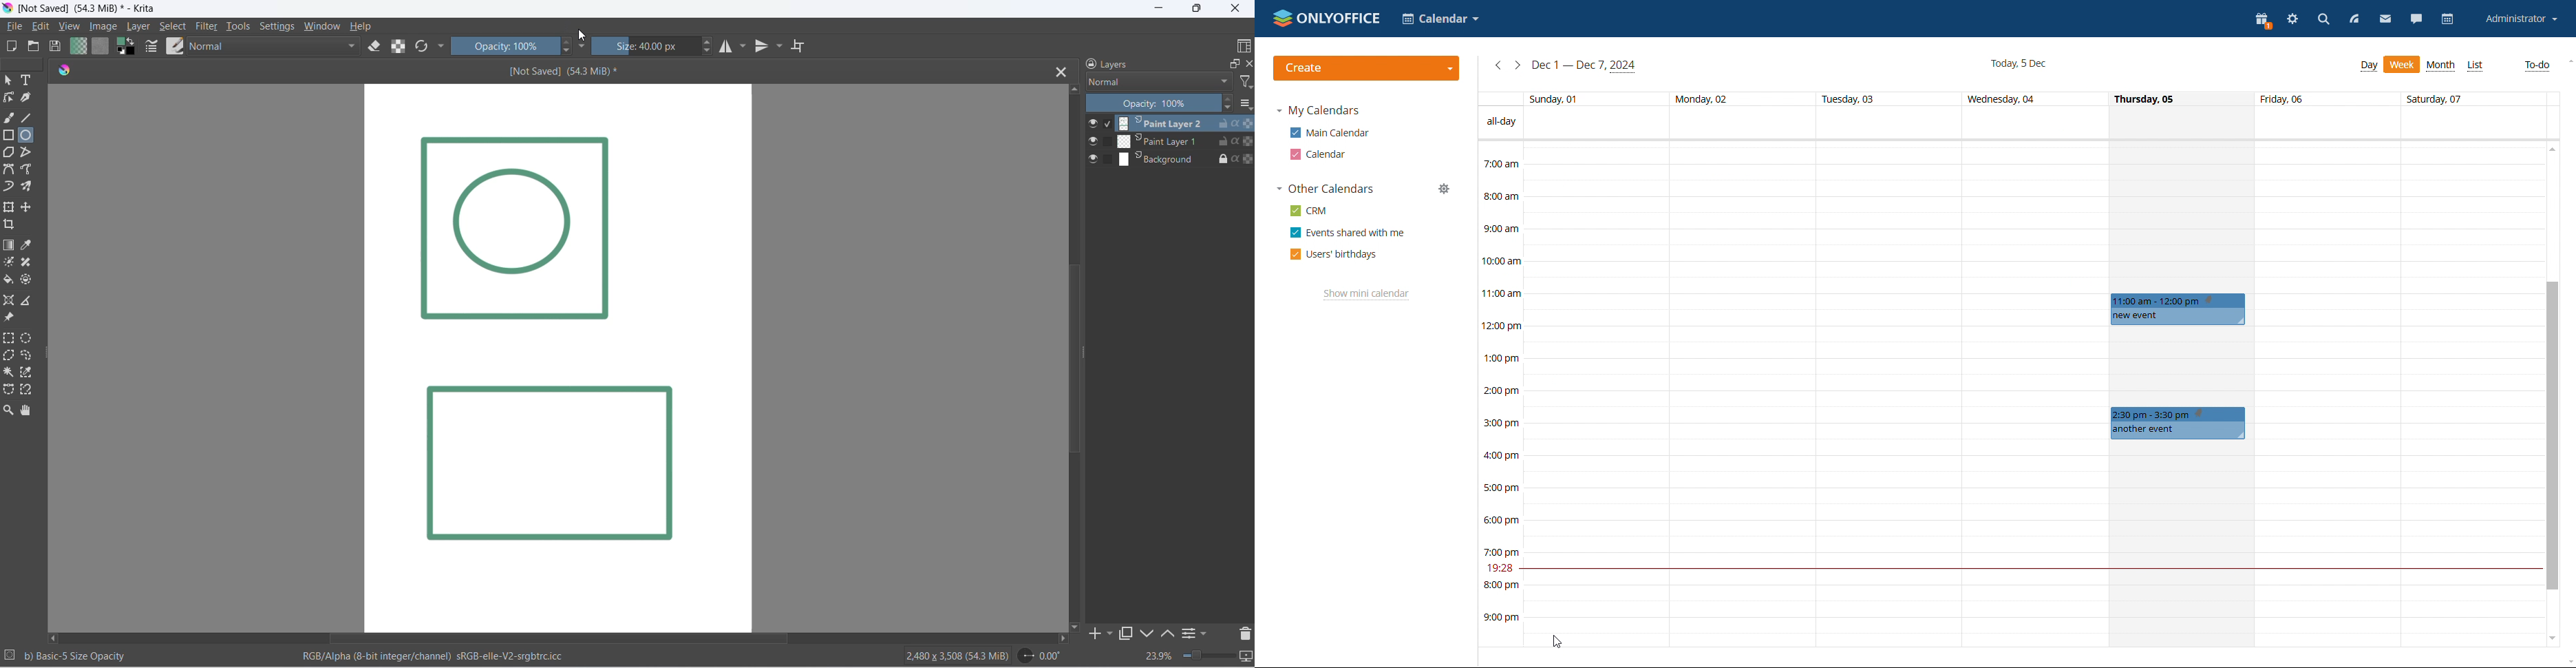 This screenshot has width=2576, height=672. Describe the element at coordinates (1502, 165) in the screenshot. I see `7:00 am` at that location.